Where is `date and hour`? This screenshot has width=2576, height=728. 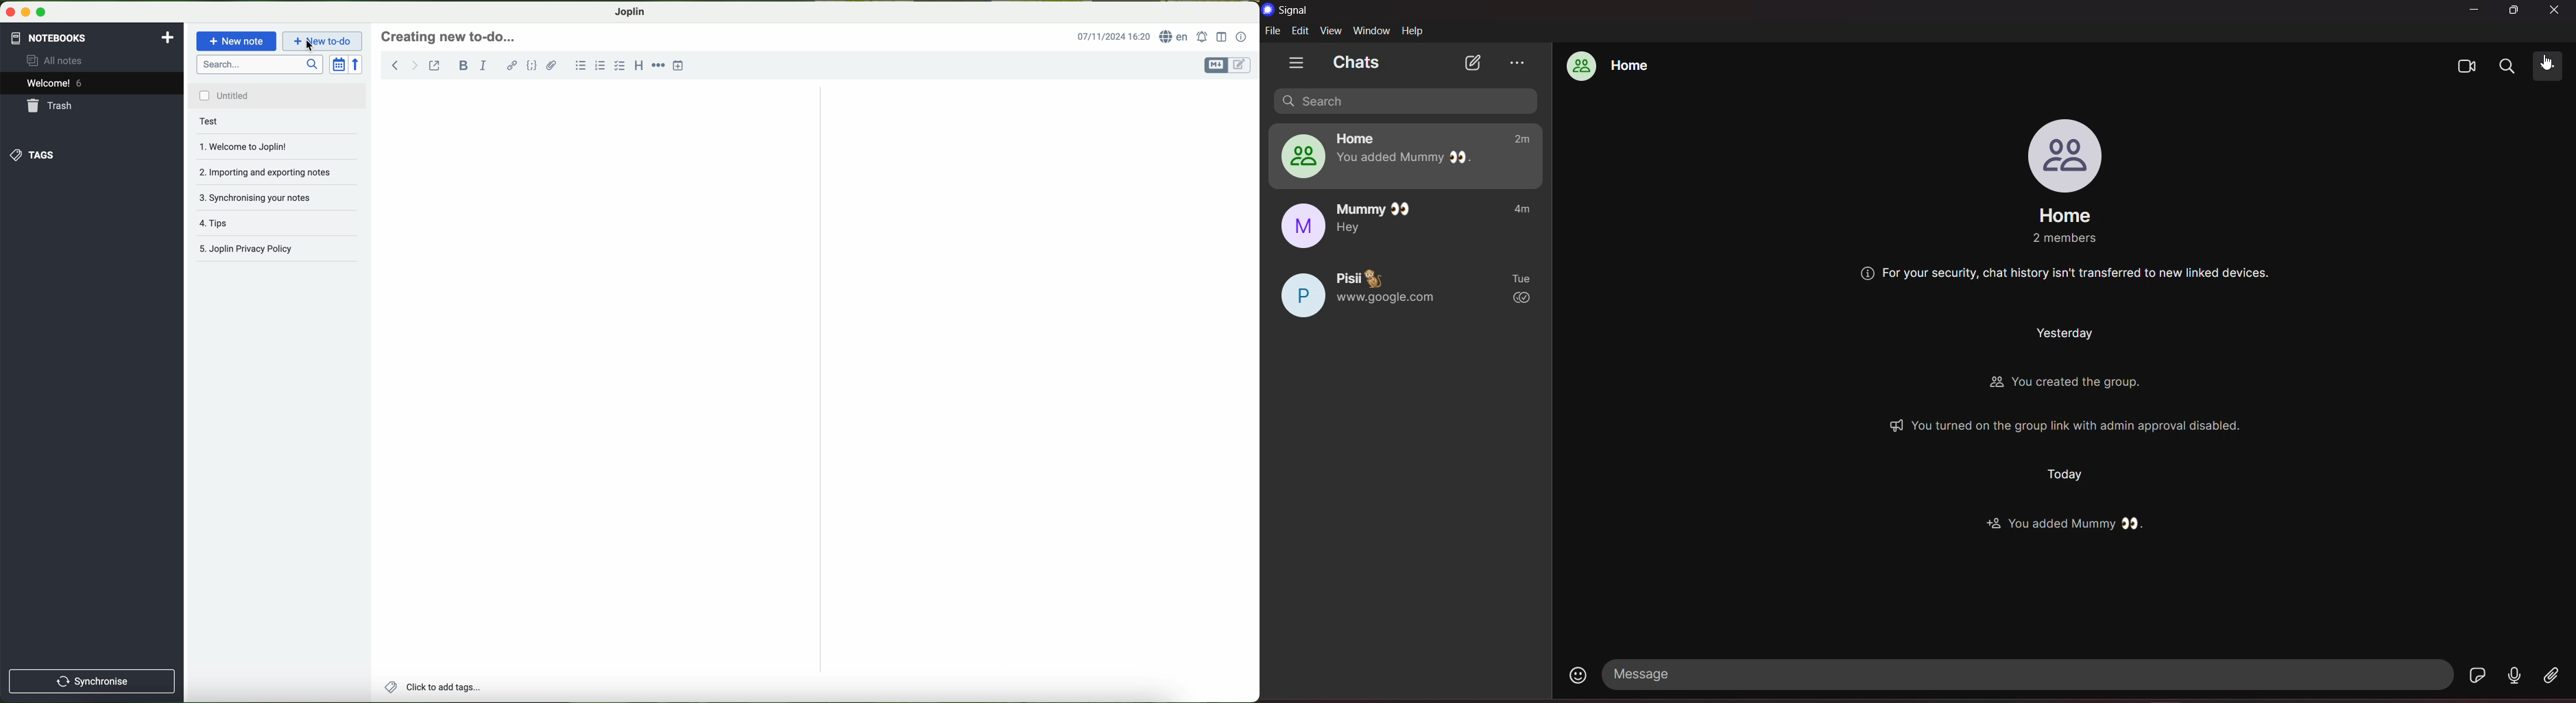
date and hour is located at coordinates (1114, 37).